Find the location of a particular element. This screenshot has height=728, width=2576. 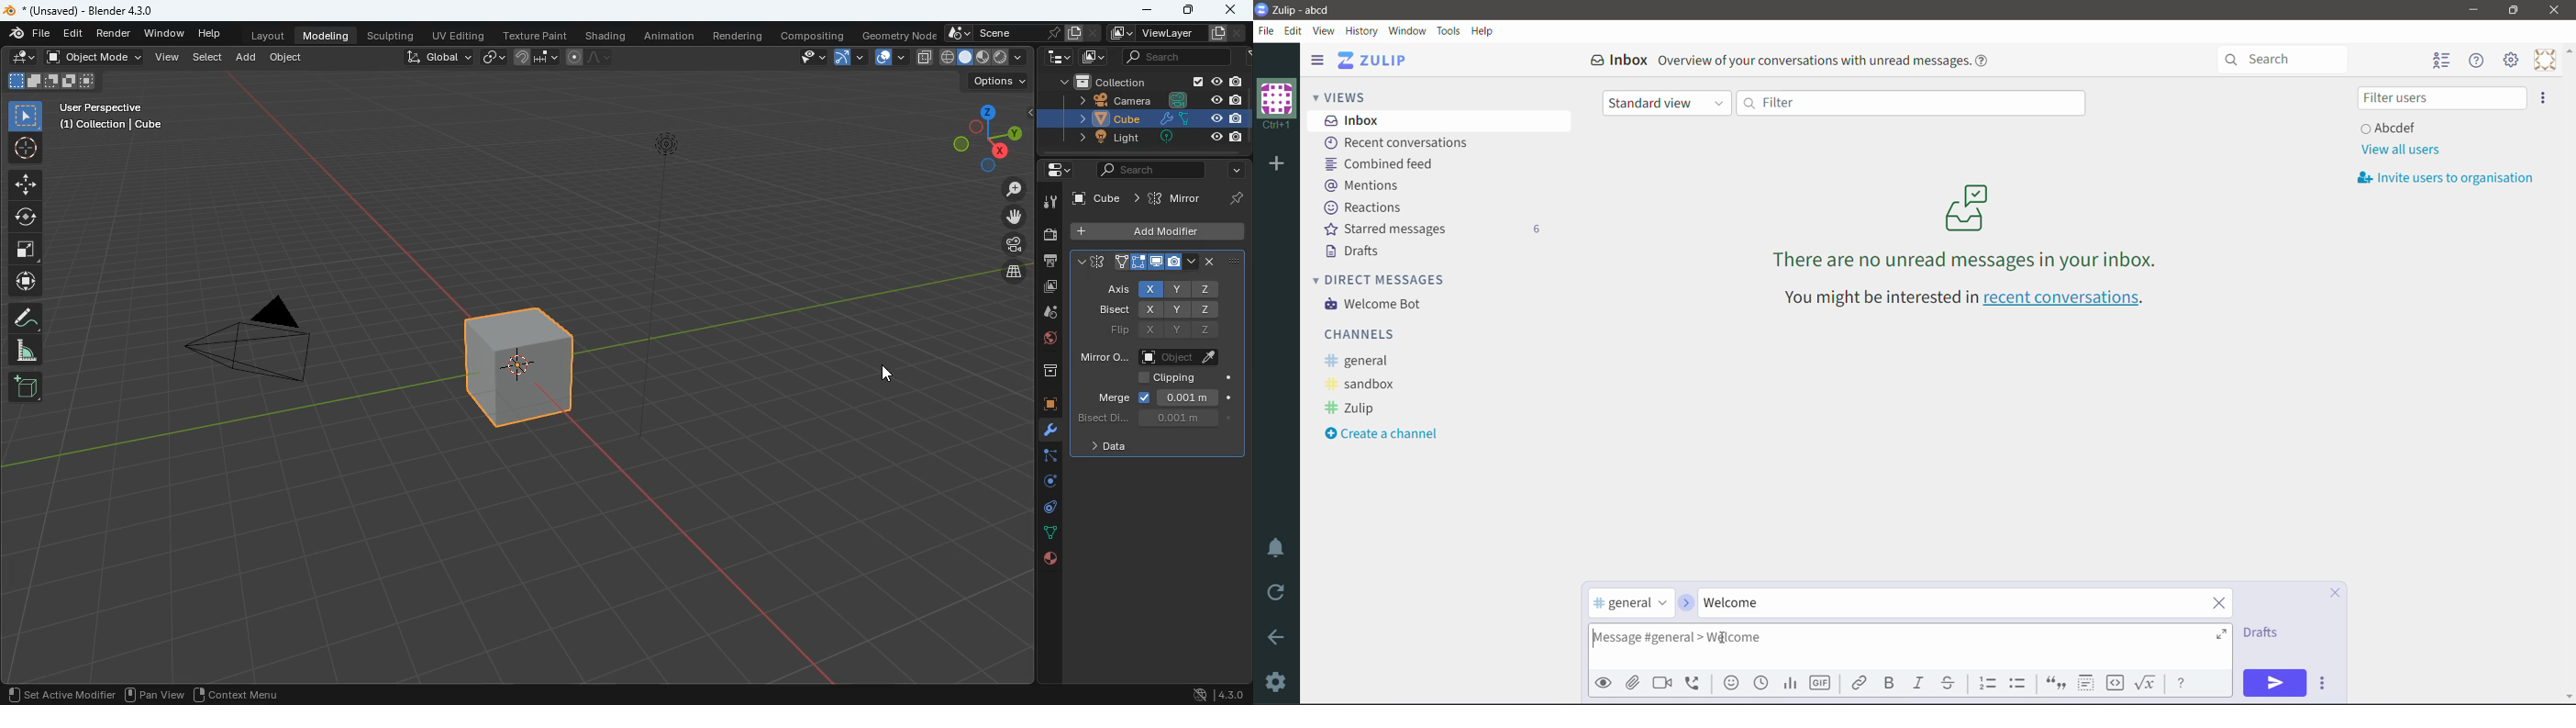

Invite usersto organization is located at coordinates (2451, 178).